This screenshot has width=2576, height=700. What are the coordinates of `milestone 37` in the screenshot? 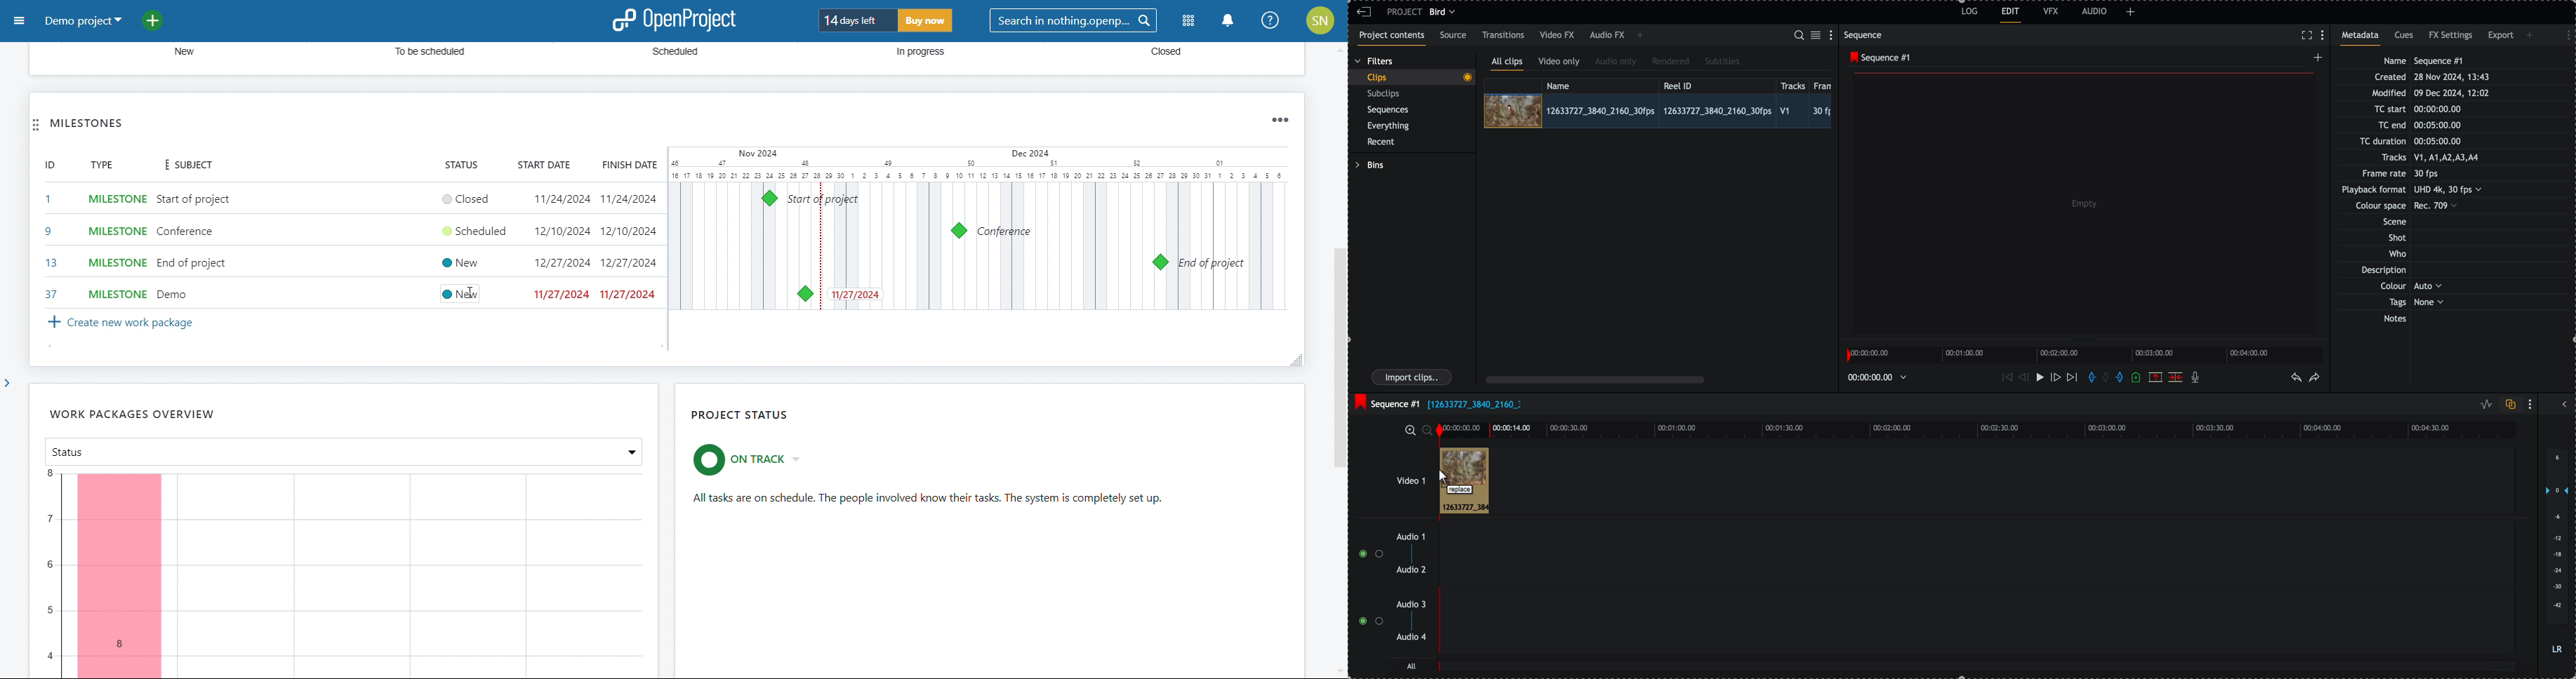 It's located at (804, 293).